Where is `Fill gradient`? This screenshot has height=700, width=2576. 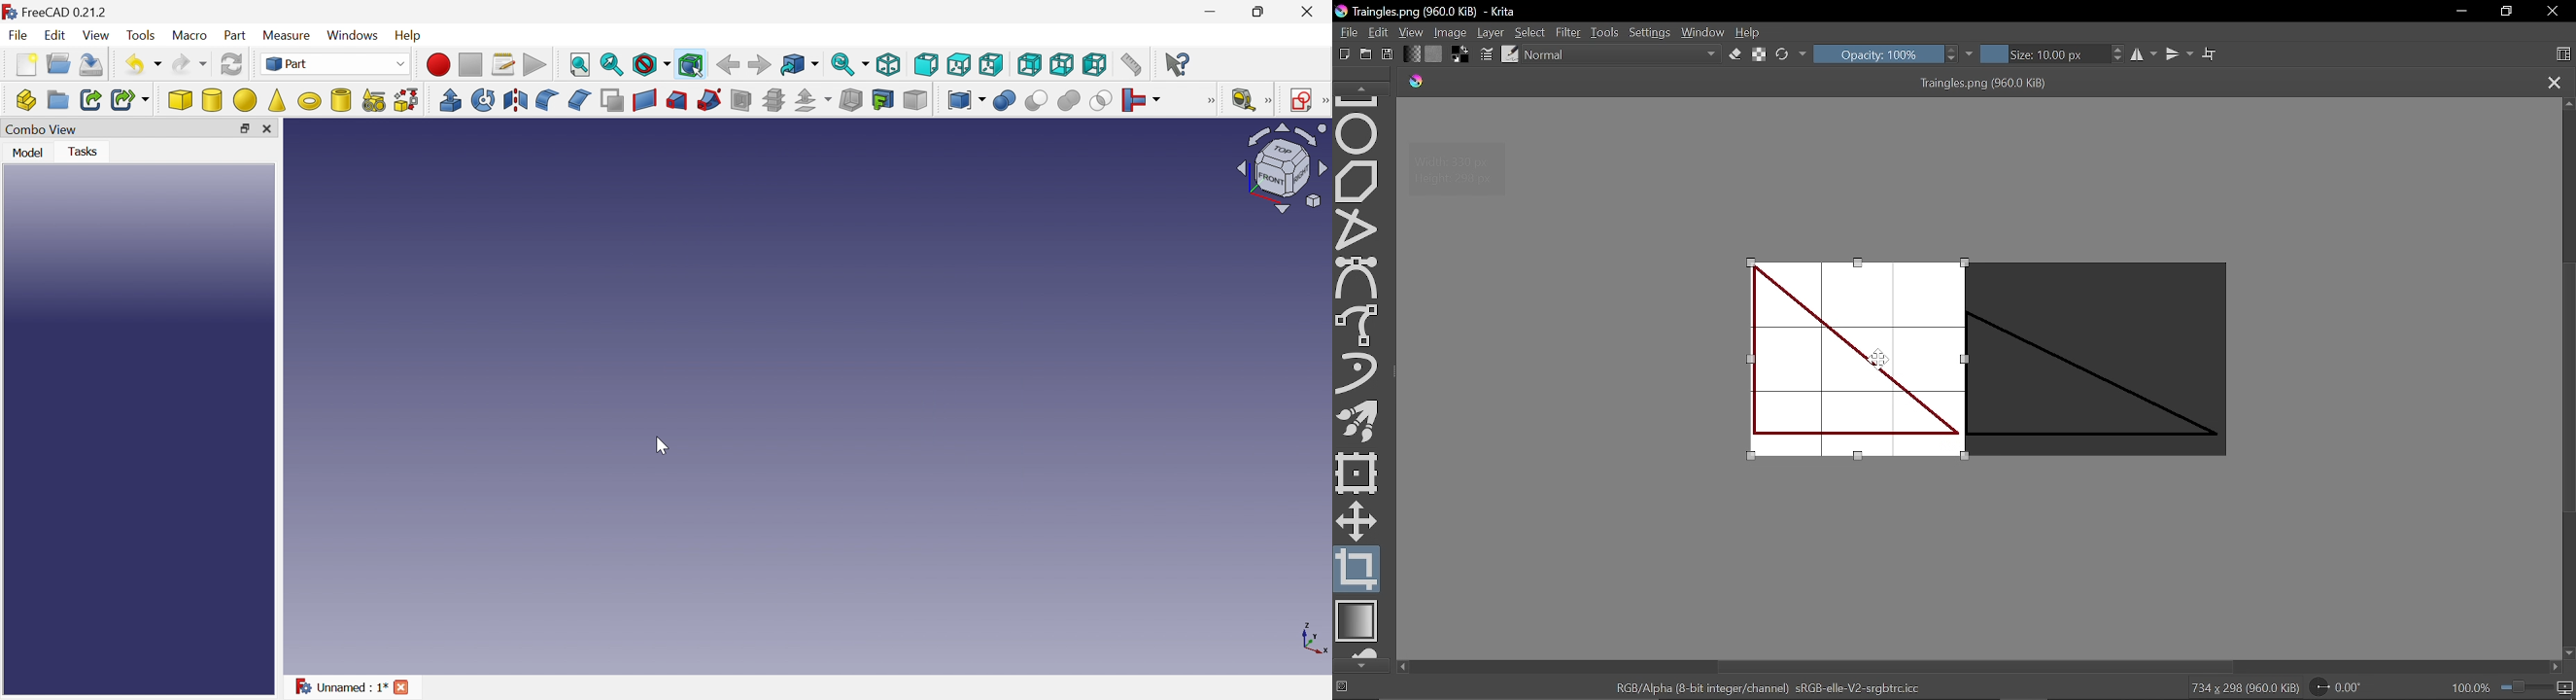
Fill gradient is located at coordinates (1412, 53).